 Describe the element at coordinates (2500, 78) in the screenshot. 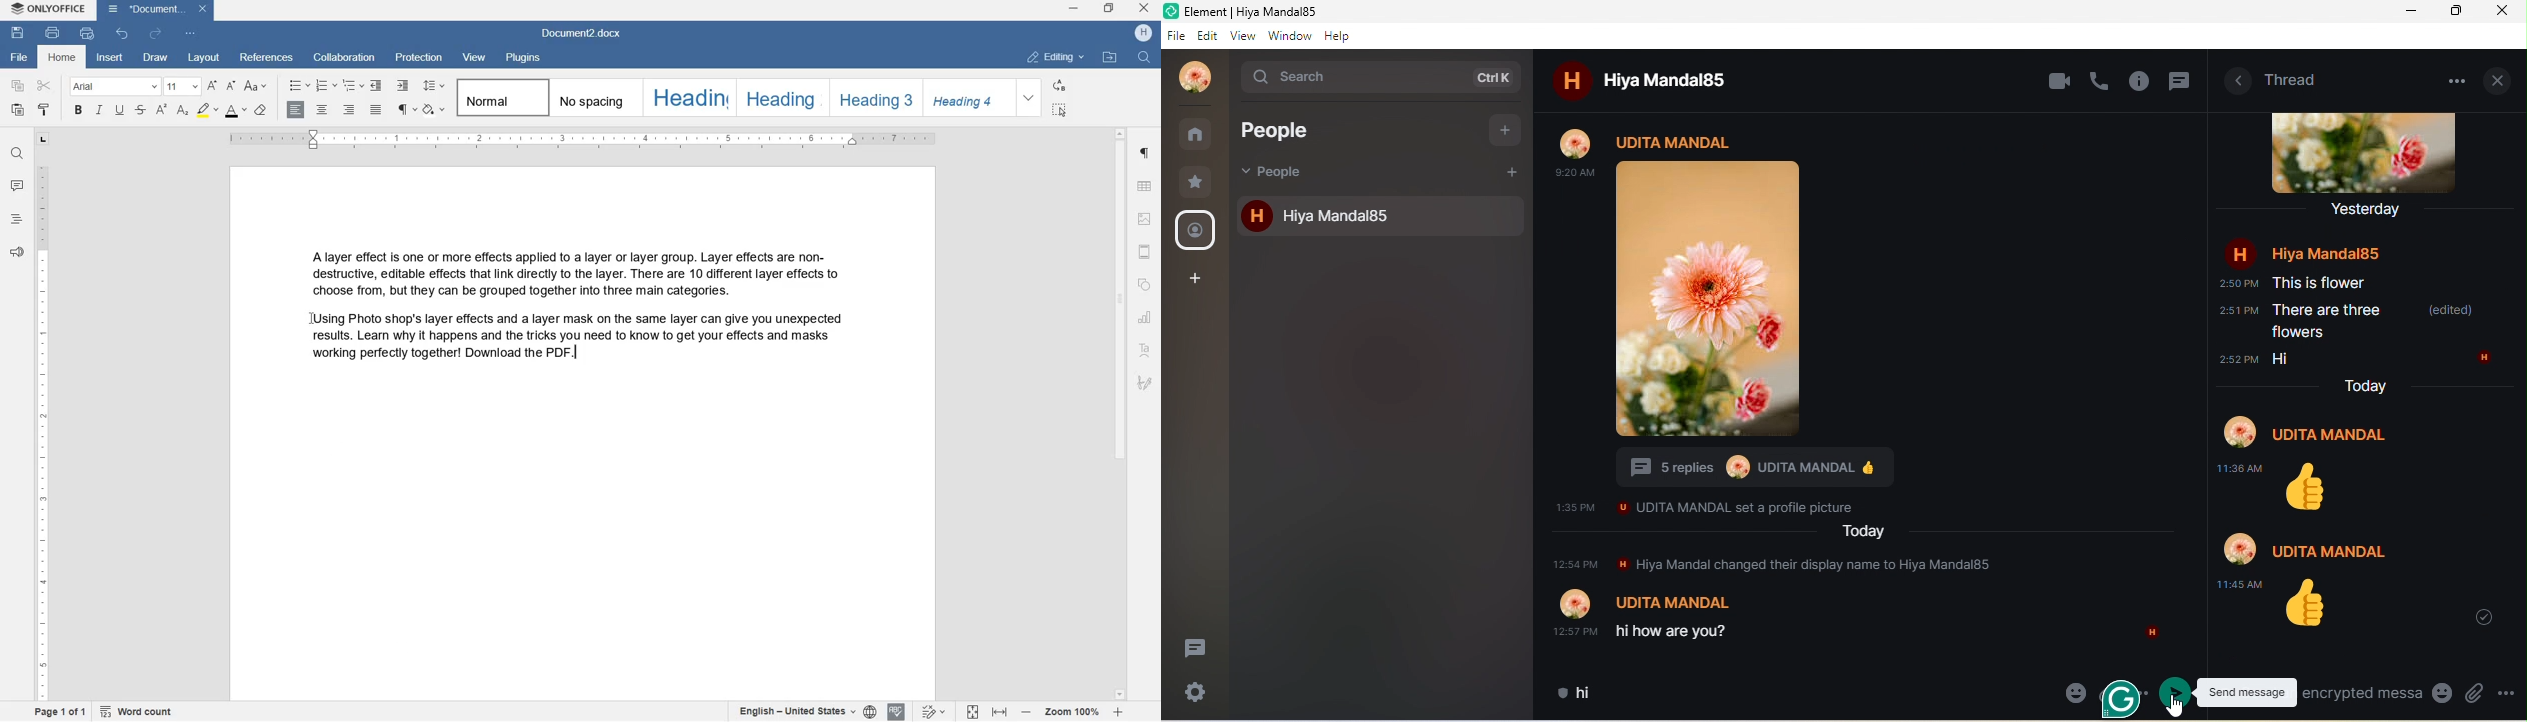

I see `close` at that location.